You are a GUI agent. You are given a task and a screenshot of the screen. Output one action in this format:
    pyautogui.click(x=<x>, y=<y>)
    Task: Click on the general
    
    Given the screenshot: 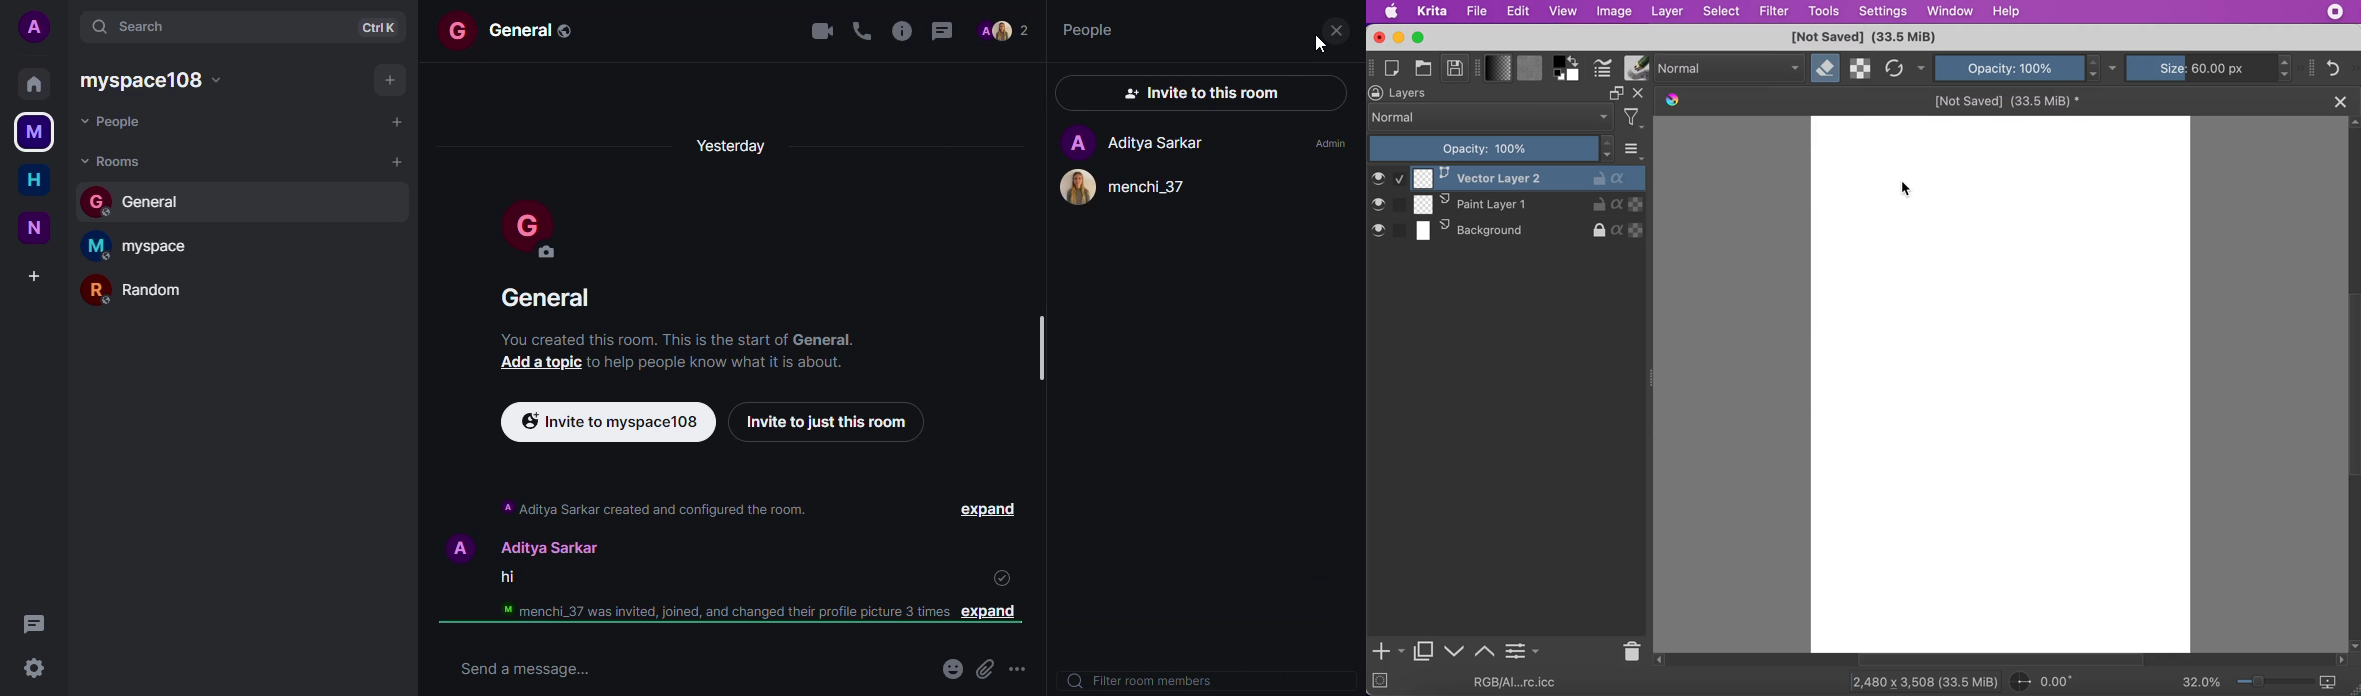 What is the action you would take?
    pyautogui.click(x=545, y=300)
    